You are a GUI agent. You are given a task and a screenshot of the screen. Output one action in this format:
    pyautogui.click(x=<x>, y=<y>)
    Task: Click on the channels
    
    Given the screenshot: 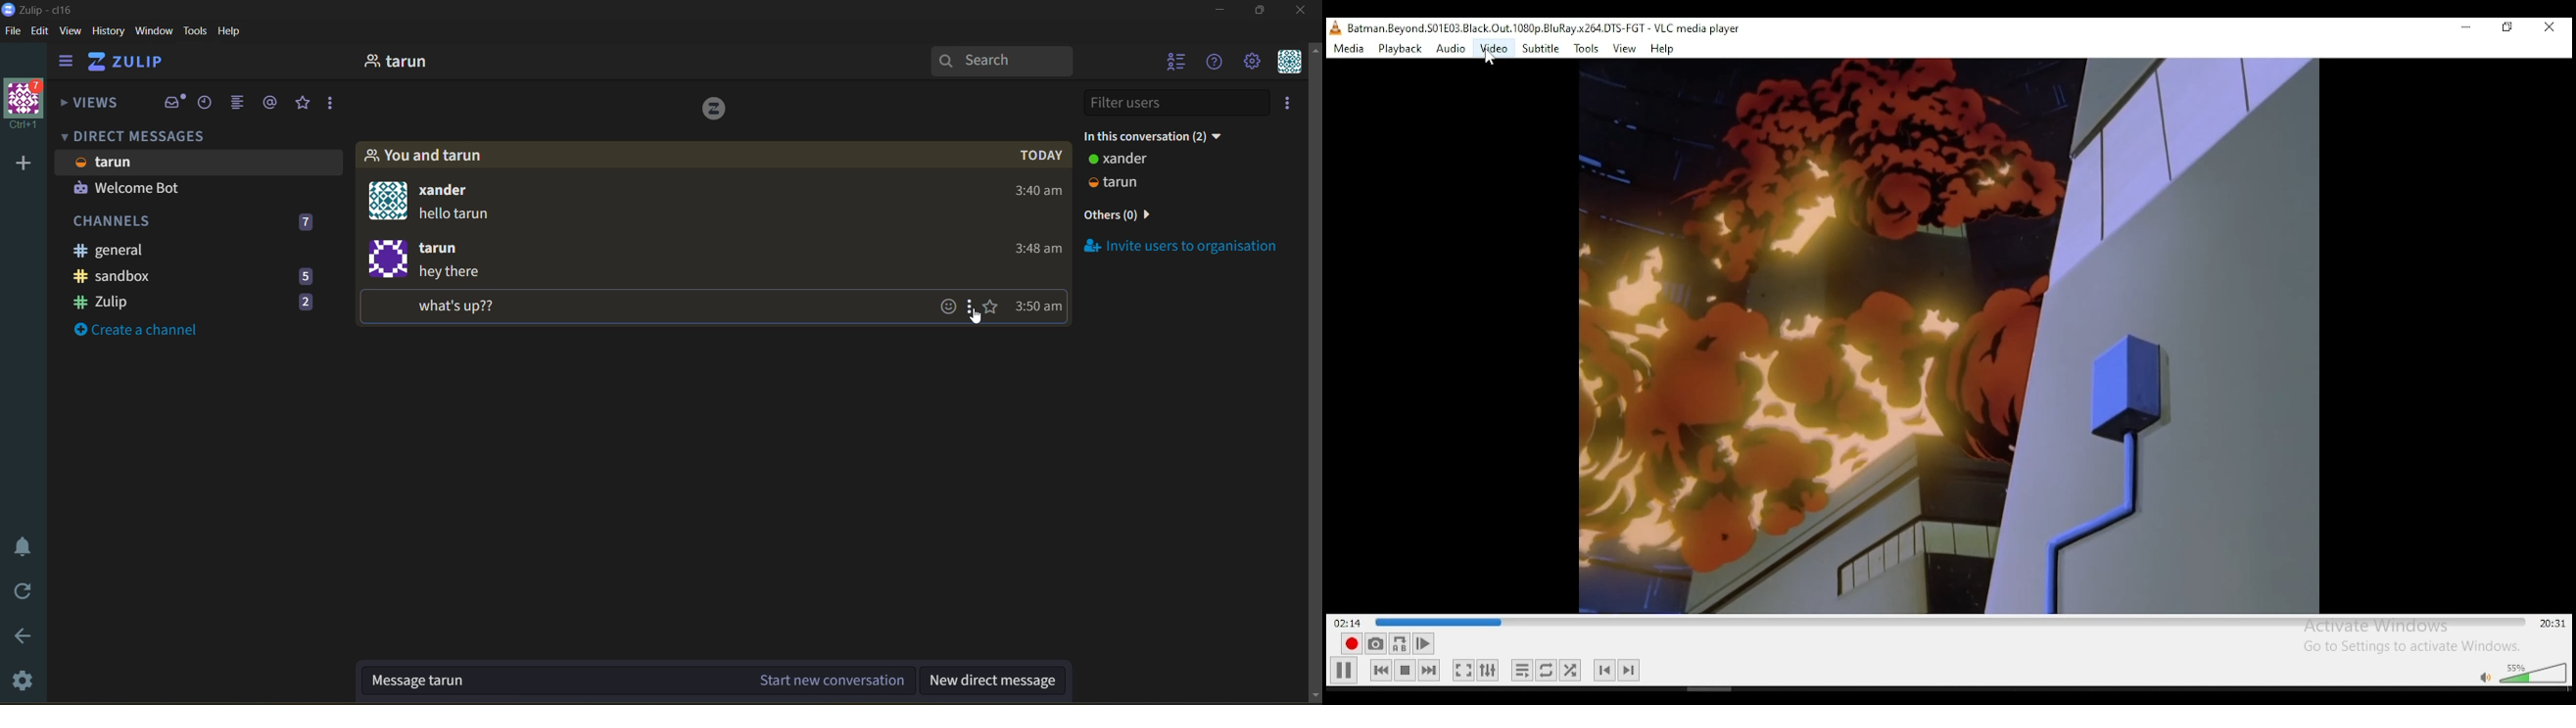 What is the action you would take?
    pyautogui.click(x=198, y=224)
    